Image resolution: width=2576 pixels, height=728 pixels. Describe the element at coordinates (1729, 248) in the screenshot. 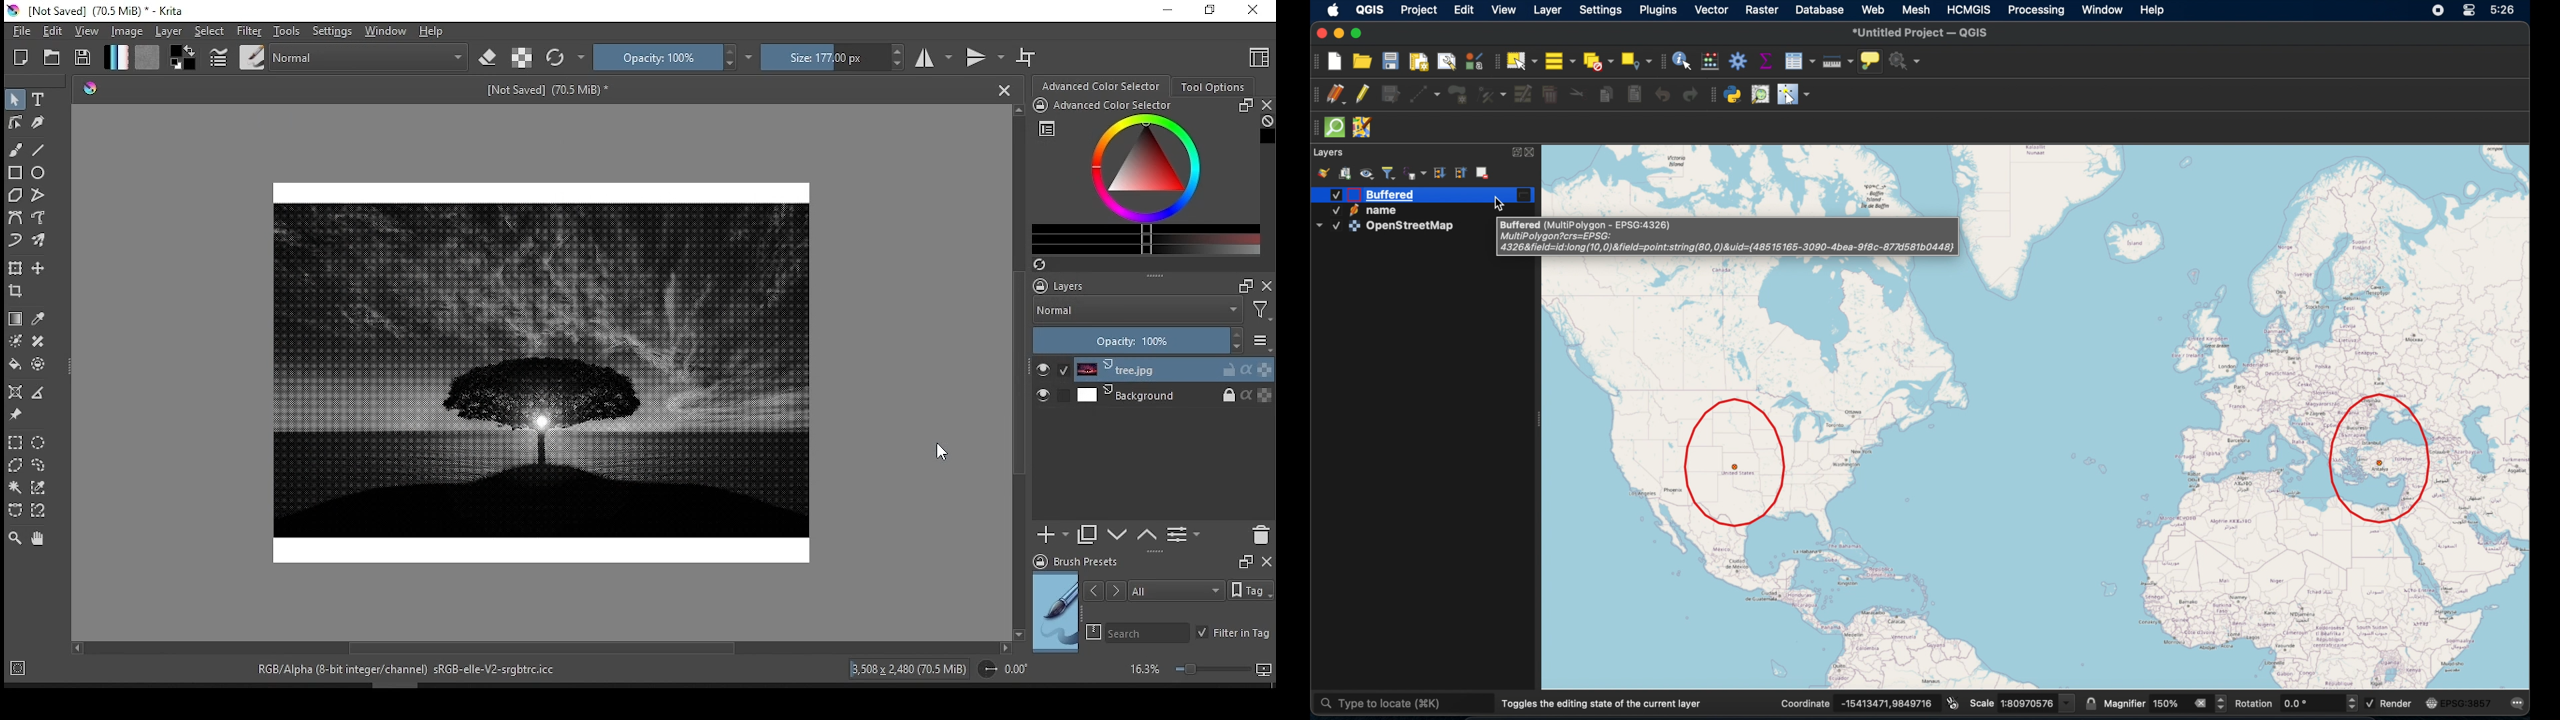

I see `43264&field=id:long(10,0)&field=point:string(80, 0) &uid={48515165-3090-4bea-9f8c-870581b0448}` at that location.